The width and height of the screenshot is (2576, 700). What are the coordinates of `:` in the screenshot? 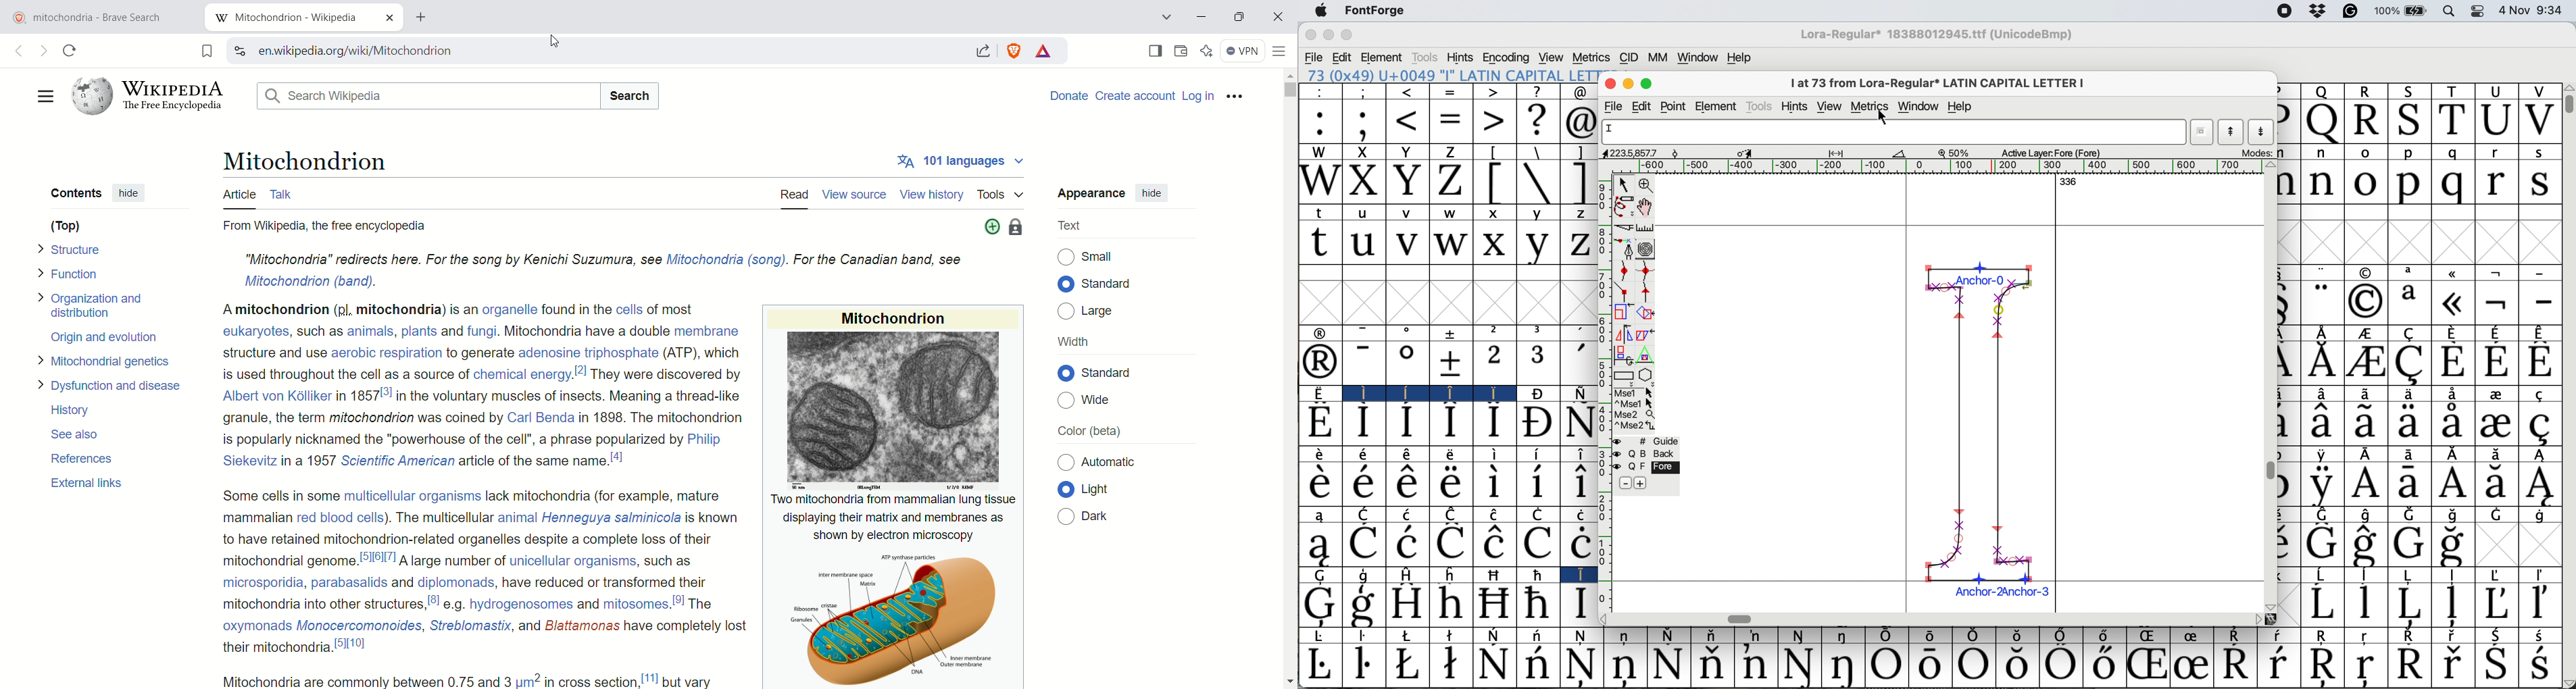 It's located at (1319, 92).